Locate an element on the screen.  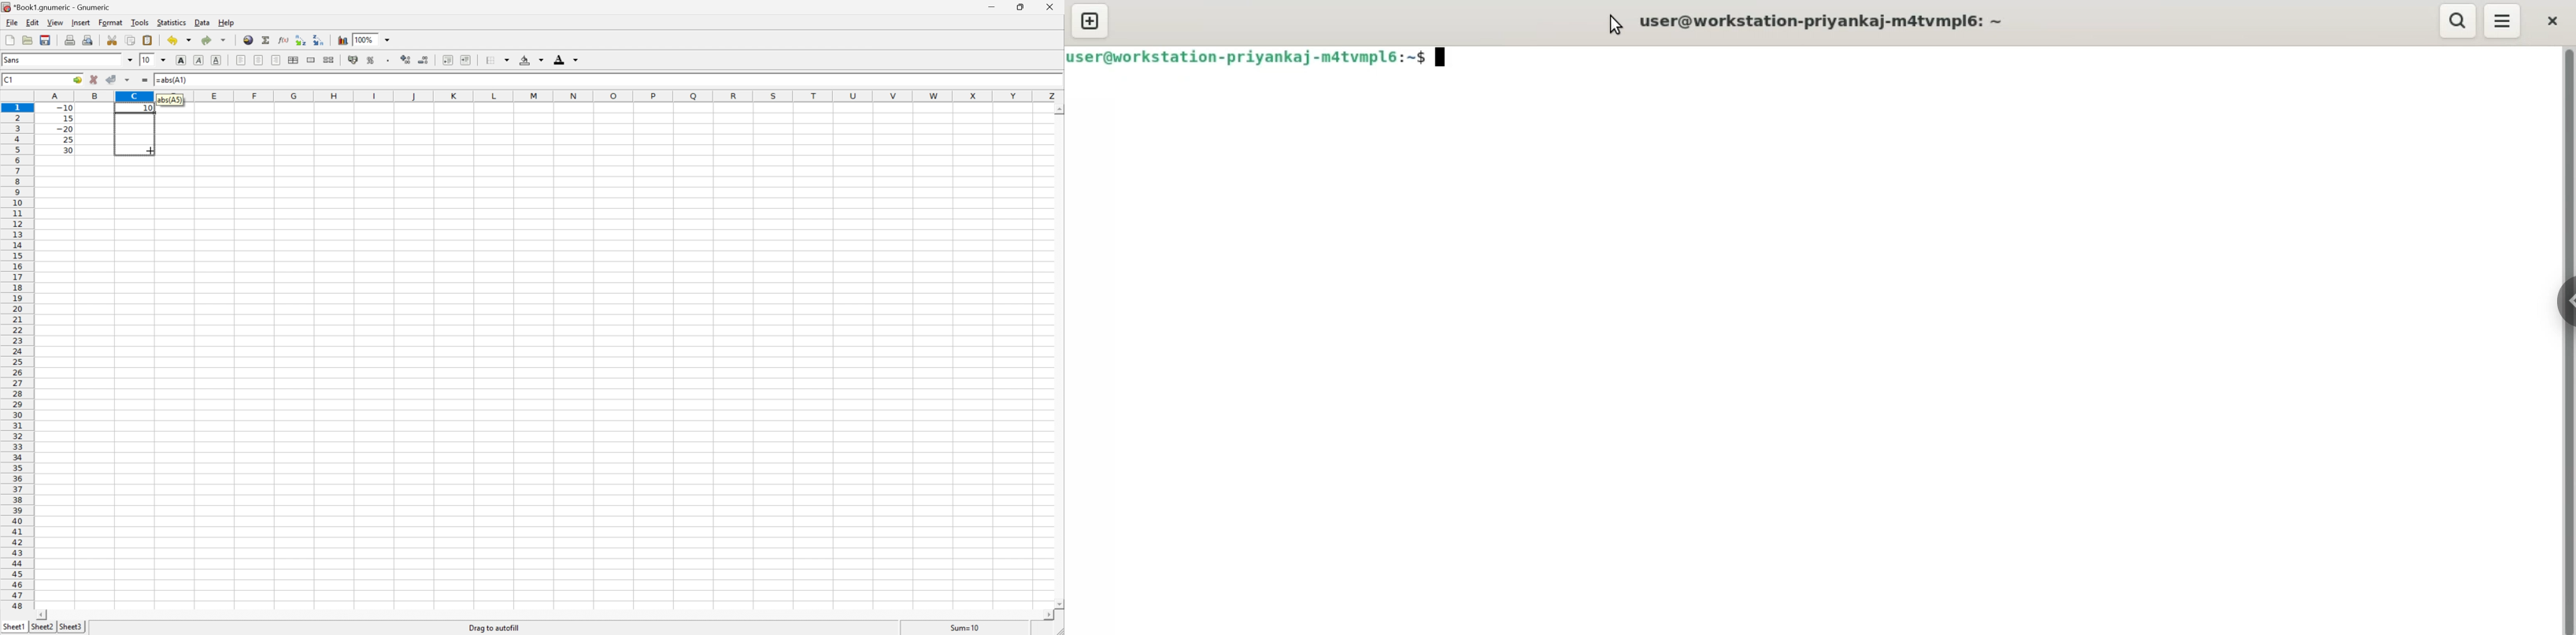
Tools is located at coordinates (141, 22).